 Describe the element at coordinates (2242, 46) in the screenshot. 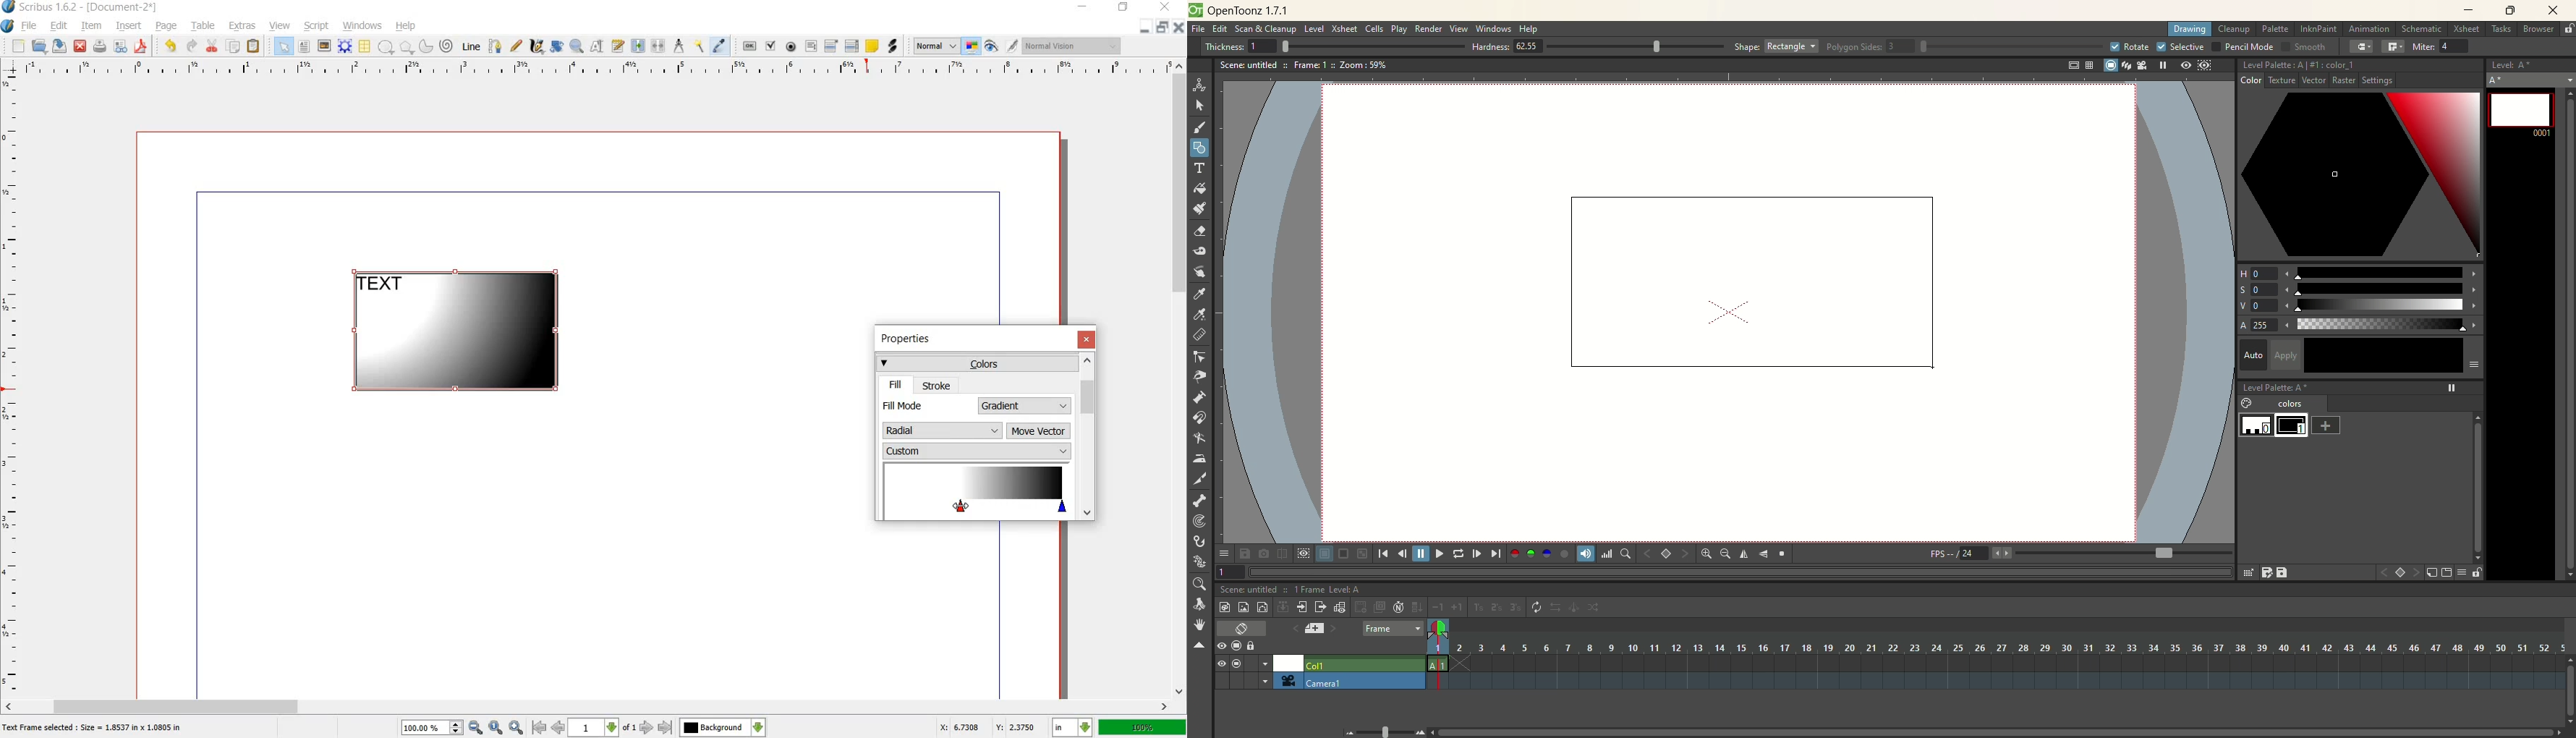

I see `pencil mode` at that location.